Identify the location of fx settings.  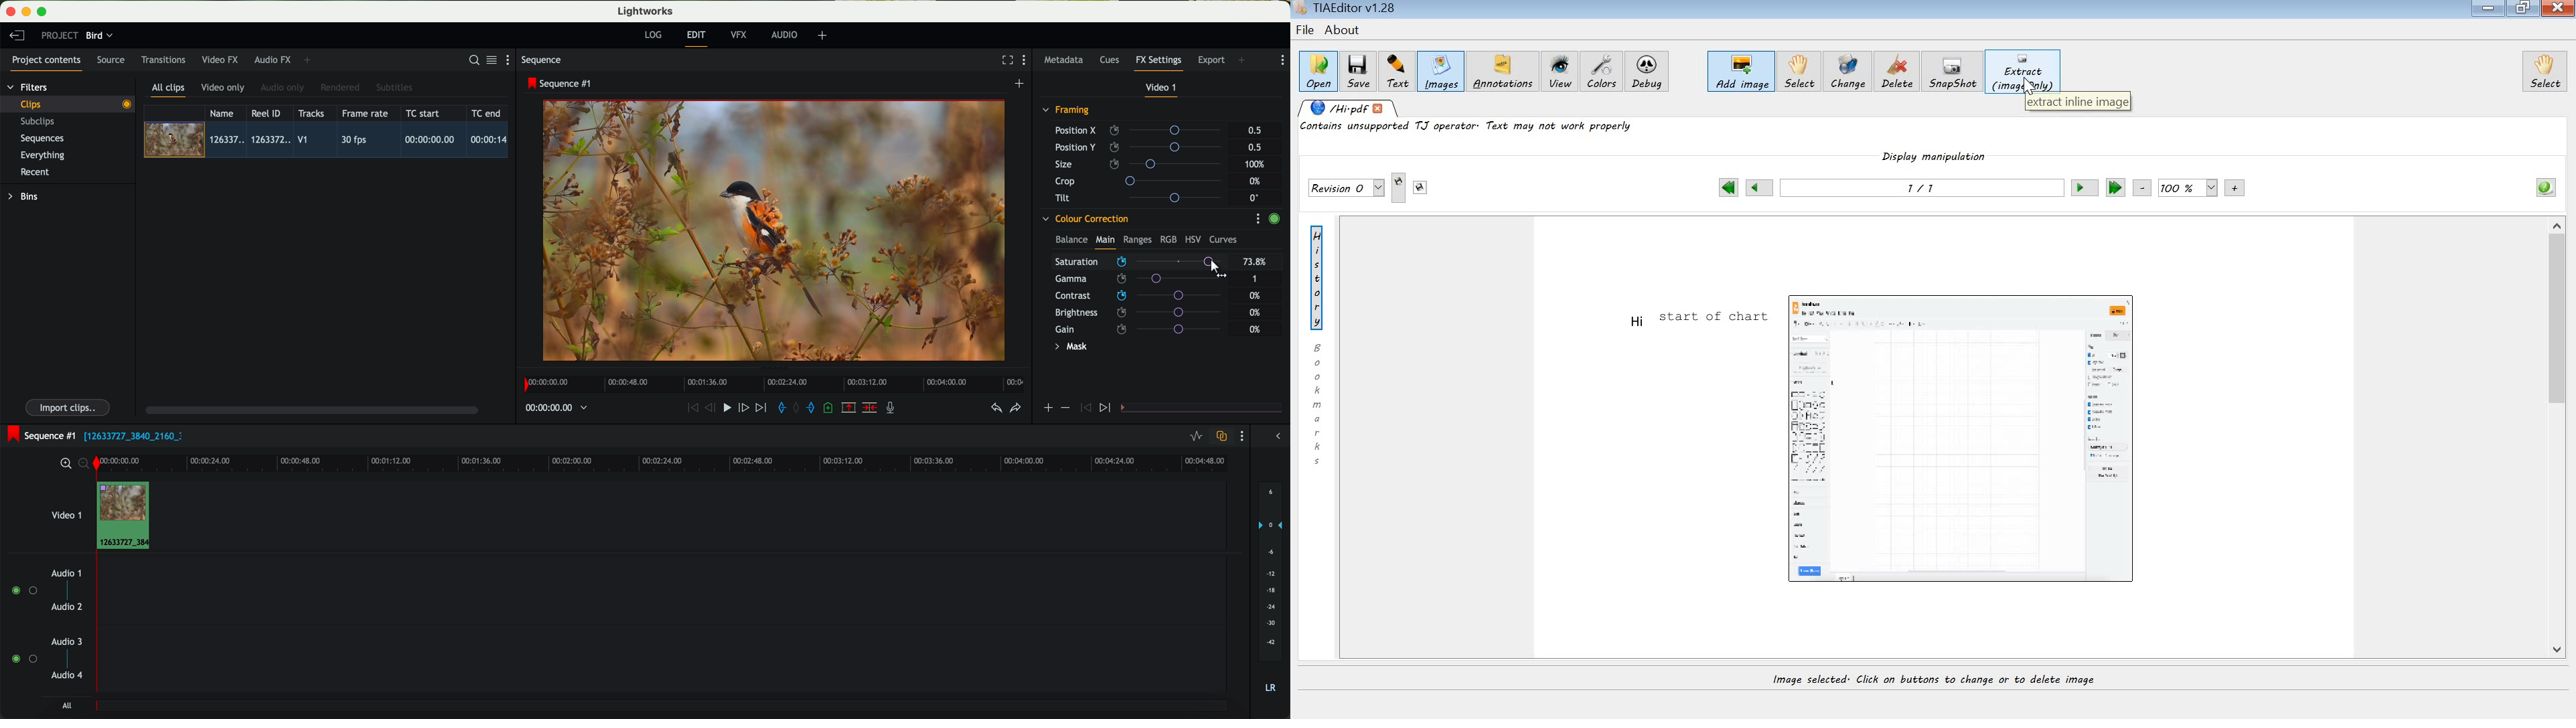
(1158, 63).